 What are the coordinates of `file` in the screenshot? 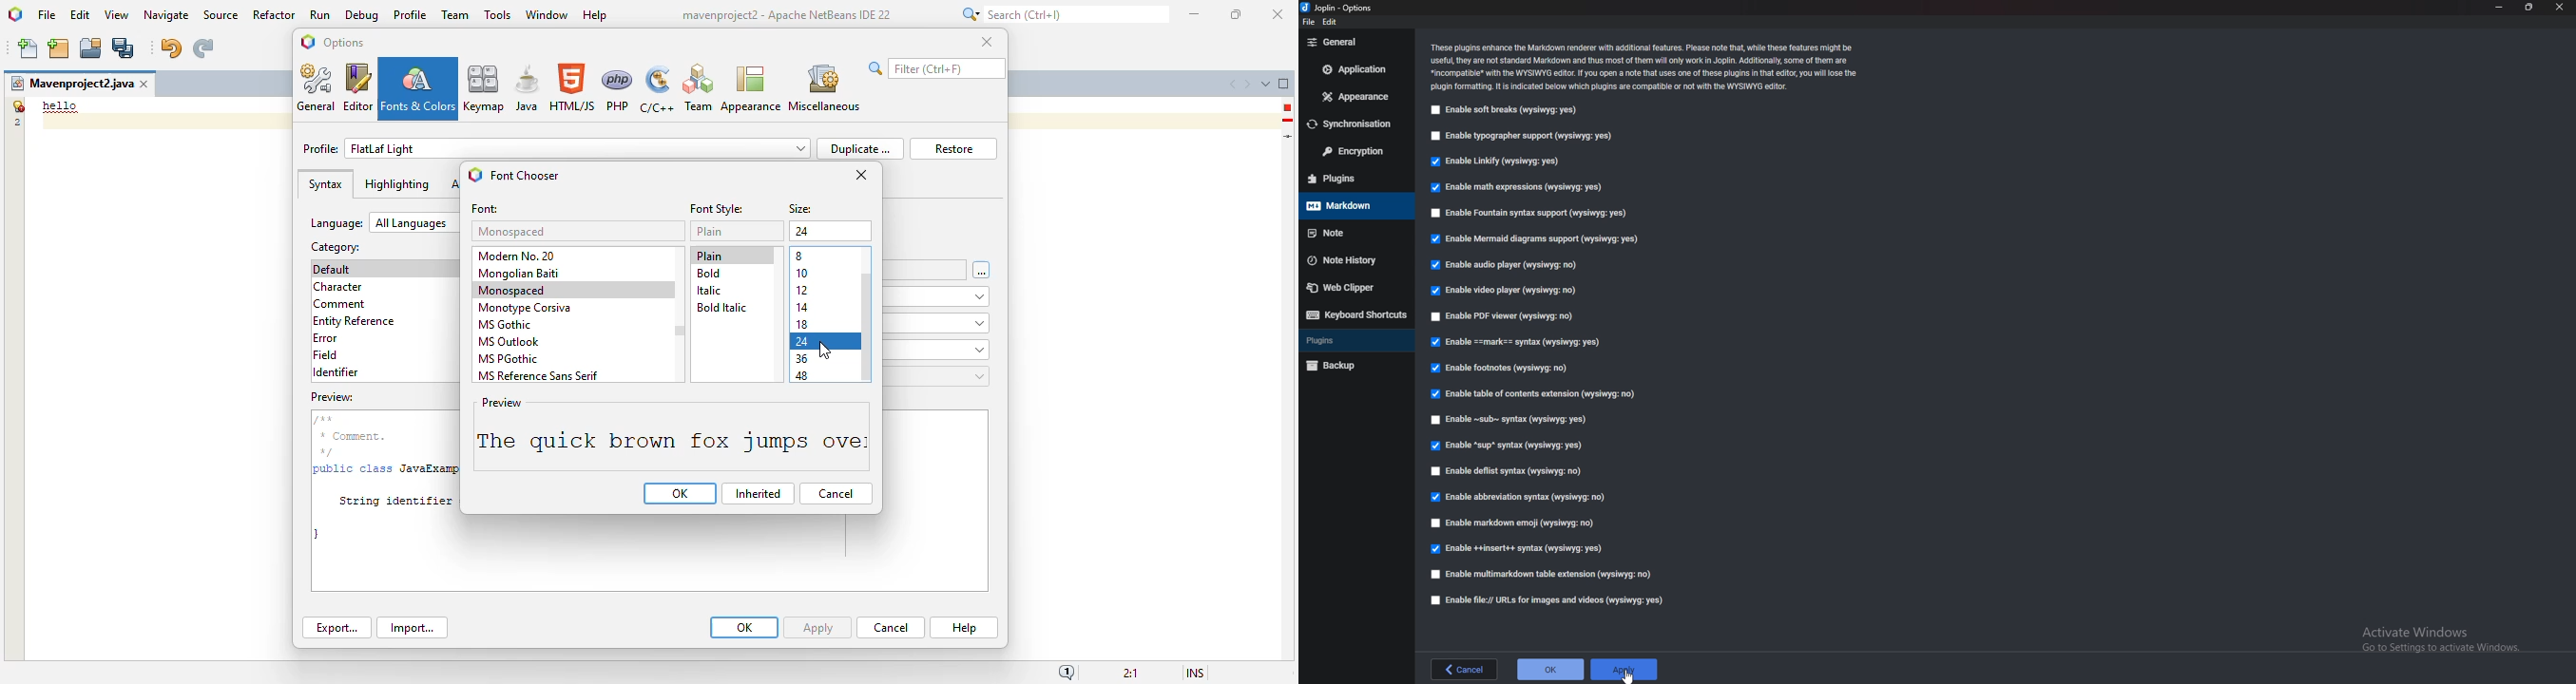 It's located at (1310, 22).